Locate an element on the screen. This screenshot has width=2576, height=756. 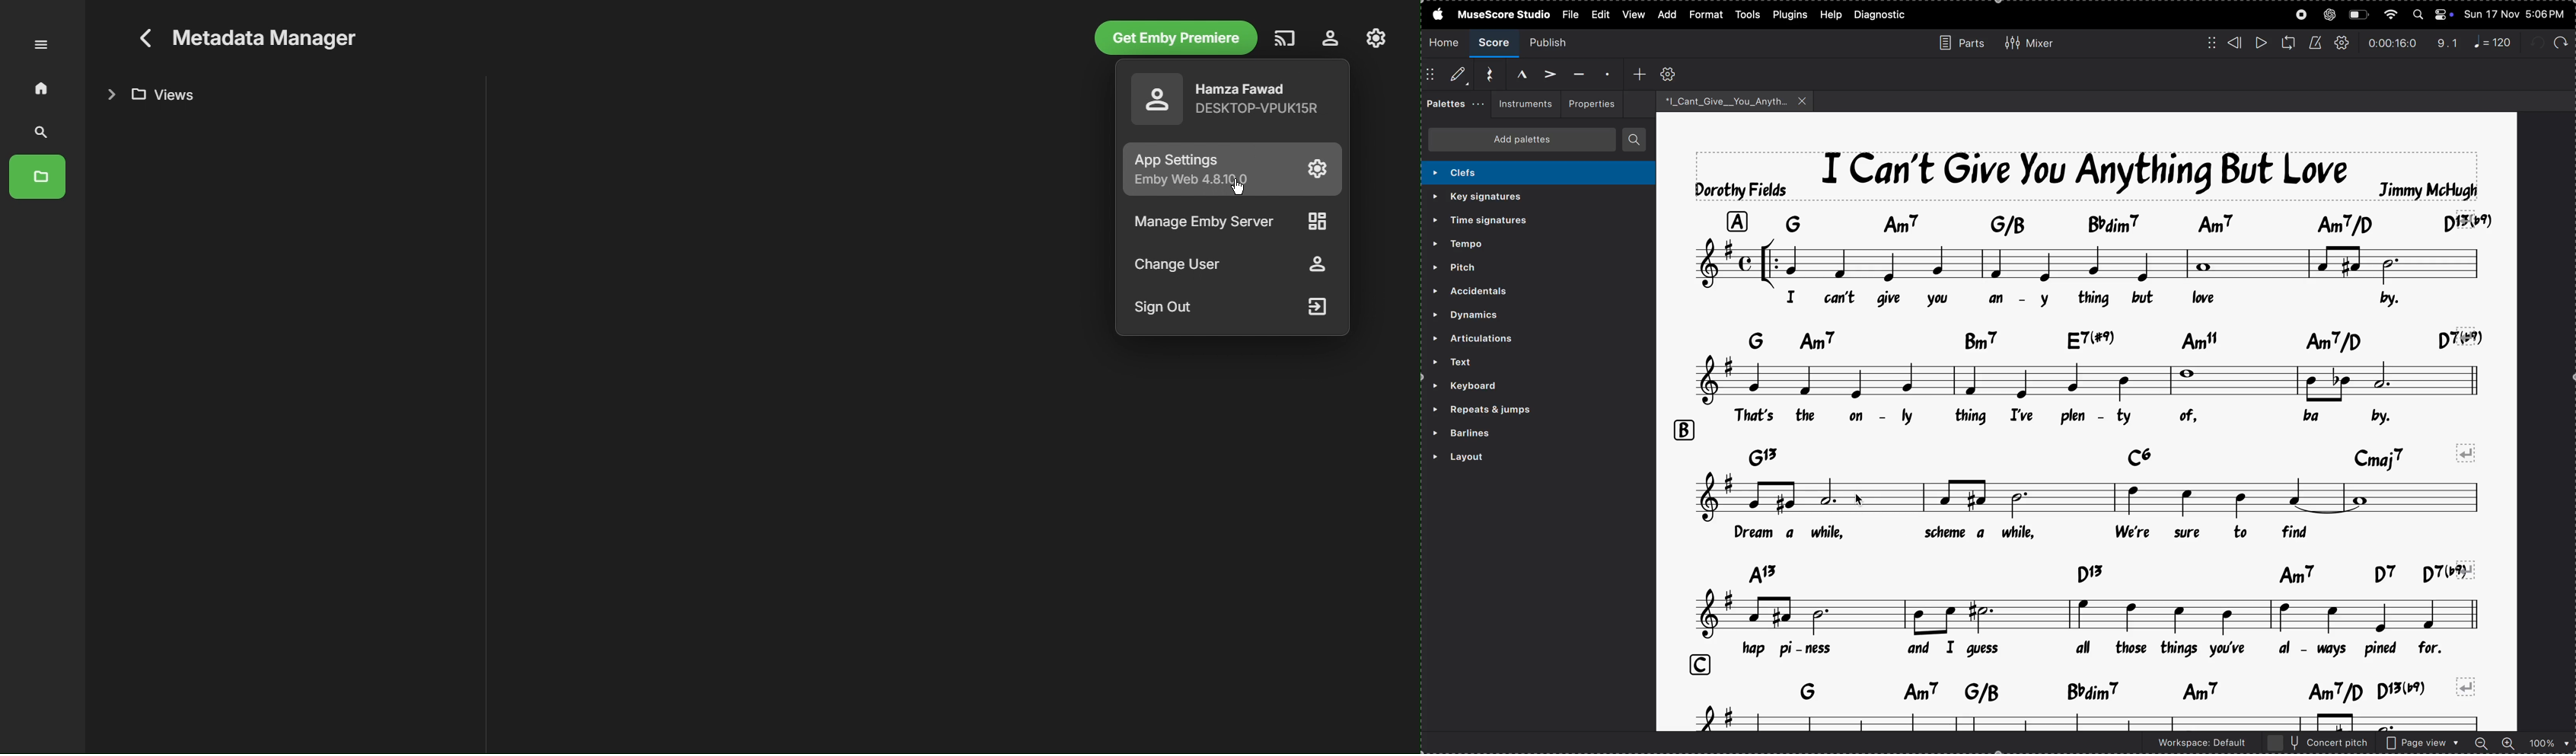
key signatures is located at coordinates (1511, 197).